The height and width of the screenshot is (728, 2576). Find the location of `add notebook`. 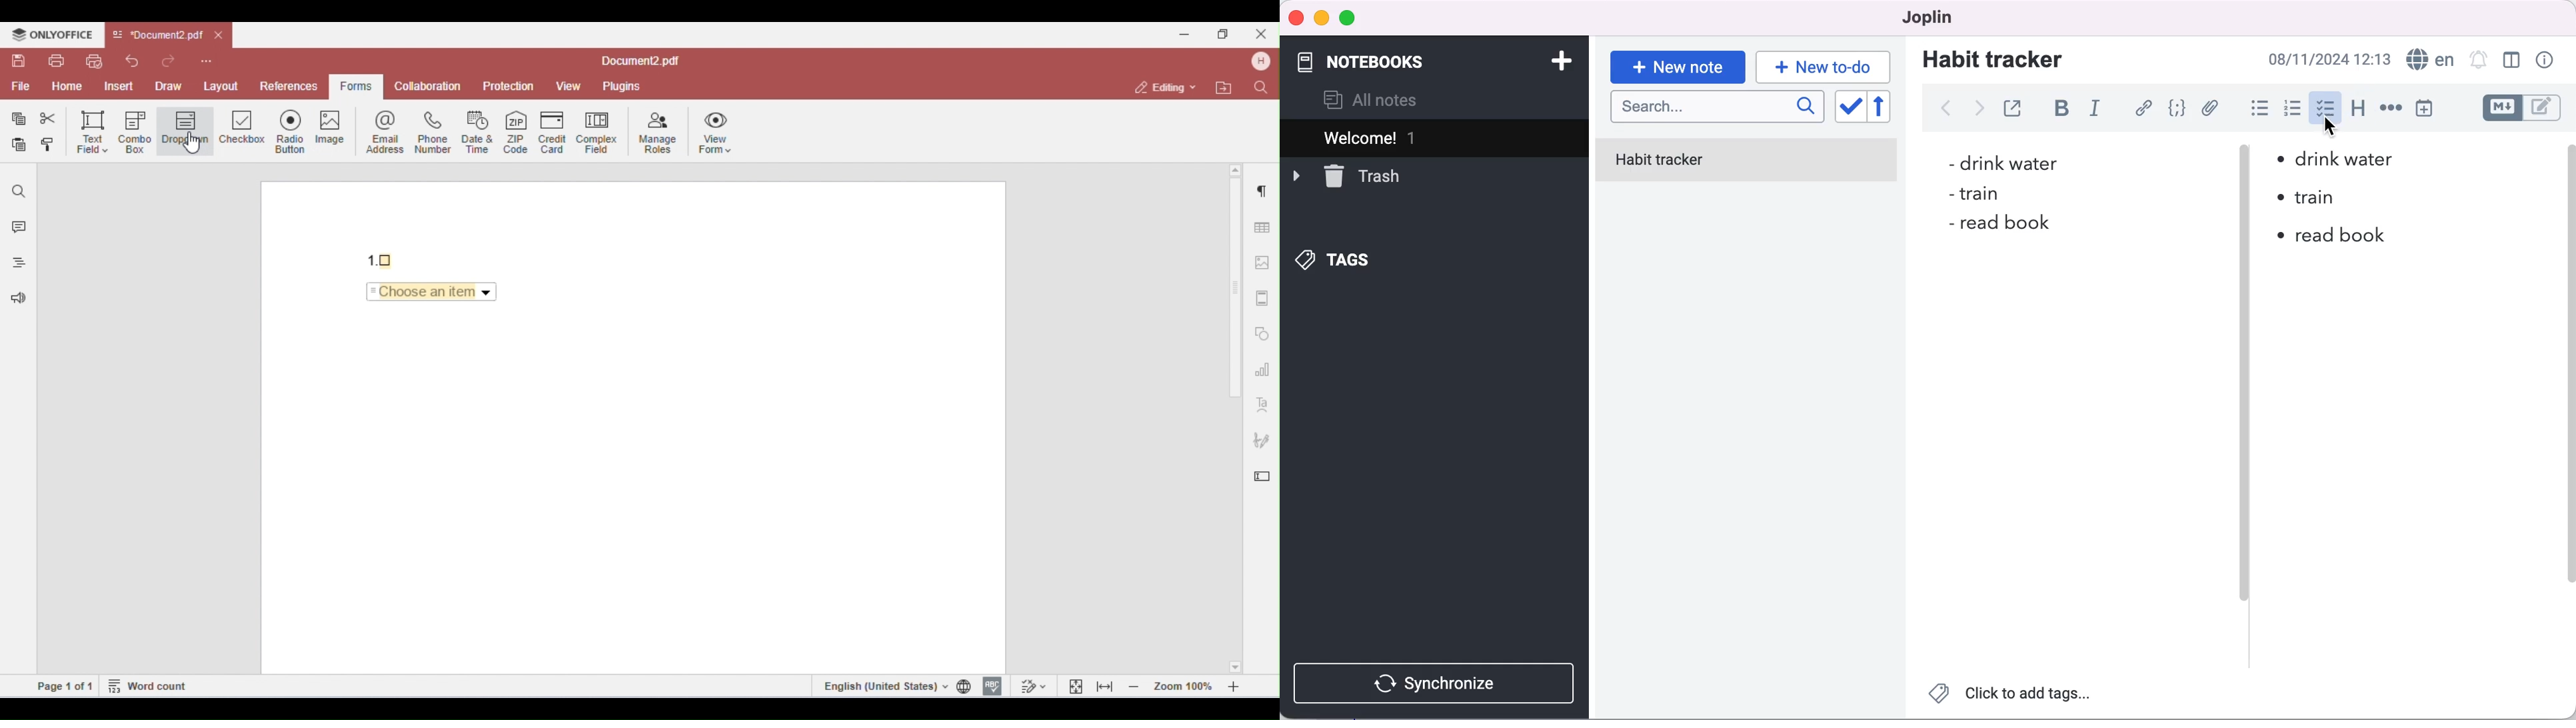

add notebook is located at coordinates (1558, 60).